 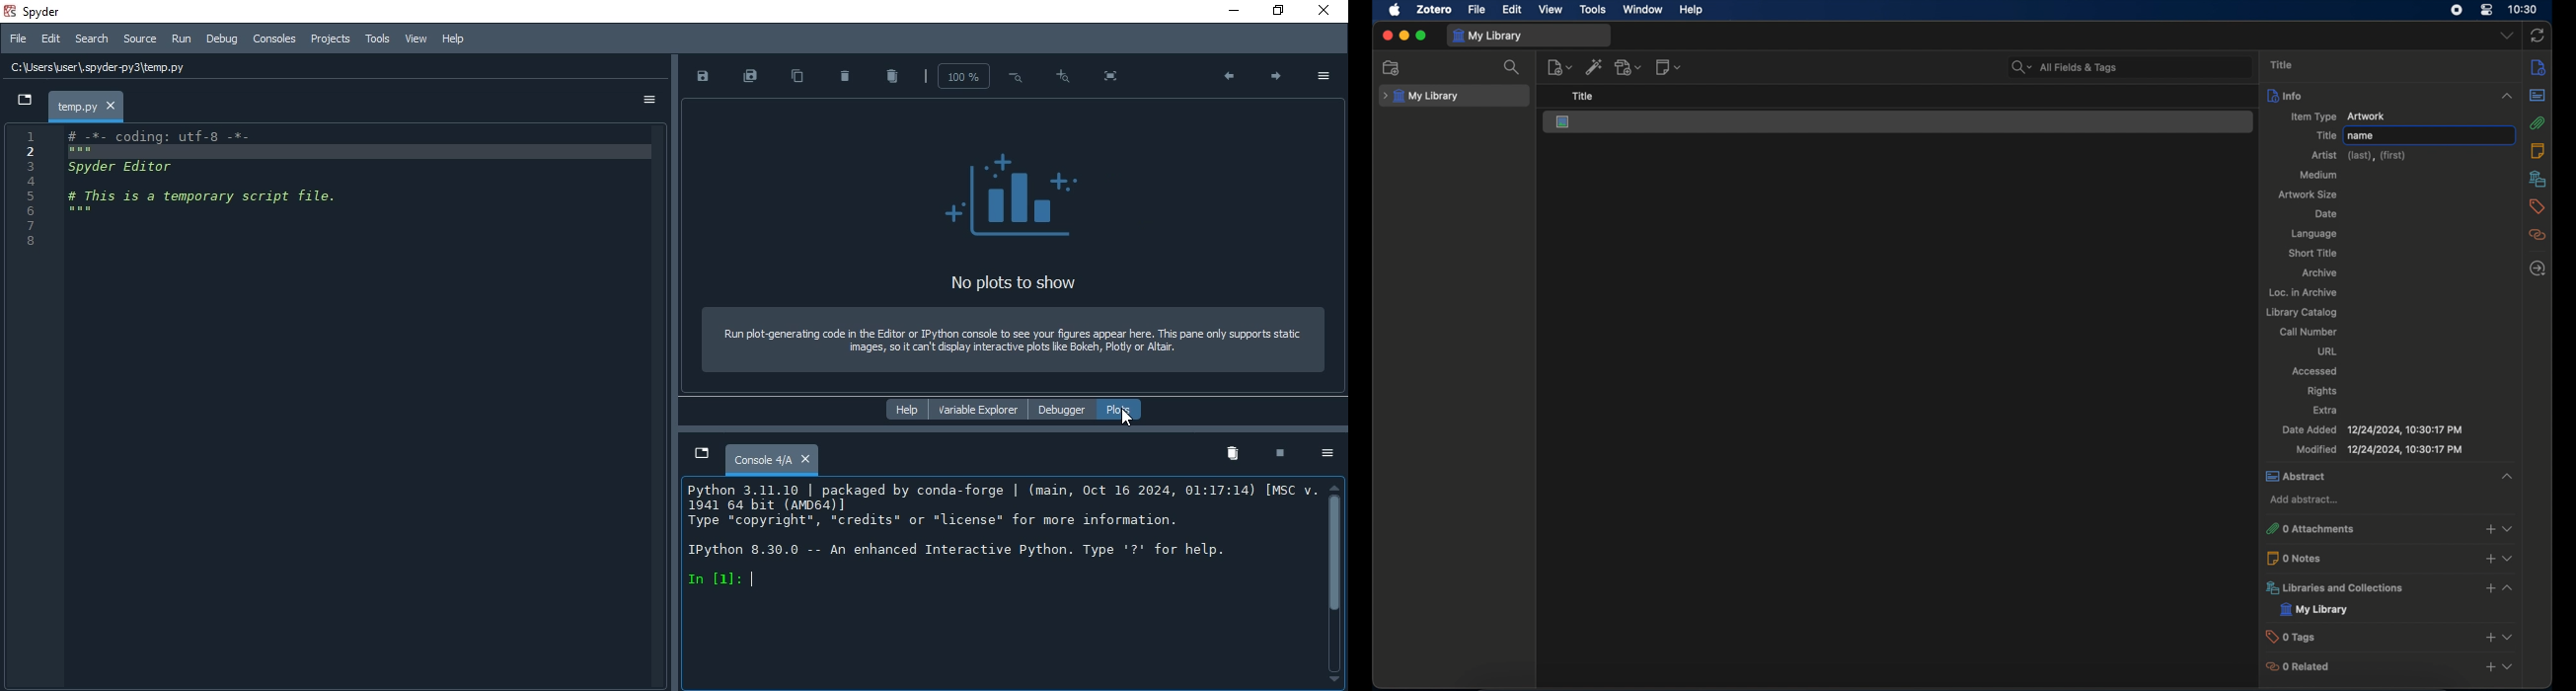 I want to click on Tools, so click(x=376, y=41).